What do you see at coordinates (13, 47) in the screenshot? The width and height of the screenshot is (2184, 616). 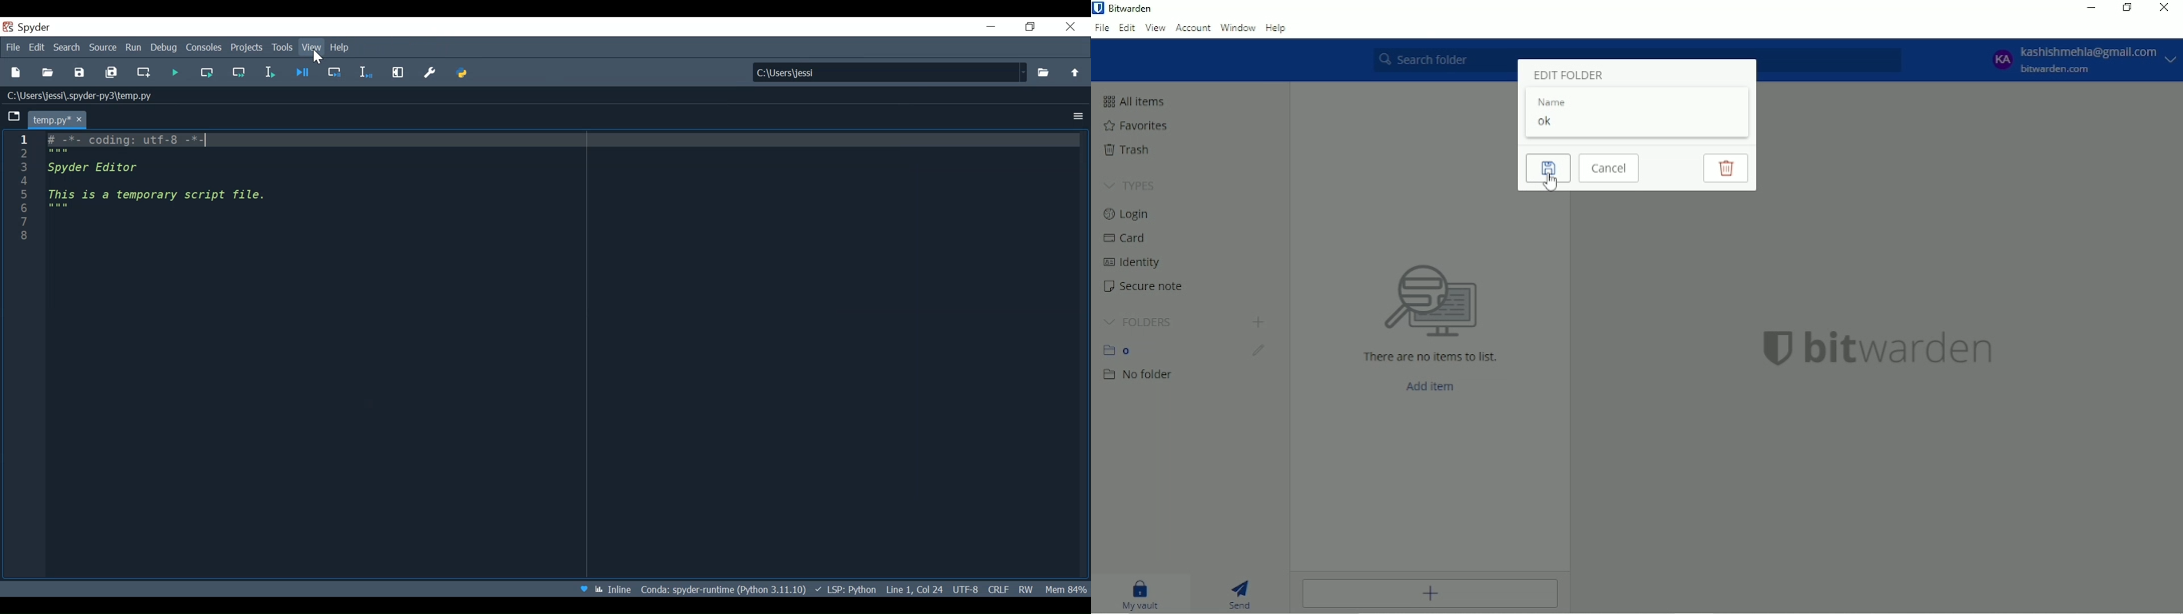 I see `File` at bounding box center [13, 47].